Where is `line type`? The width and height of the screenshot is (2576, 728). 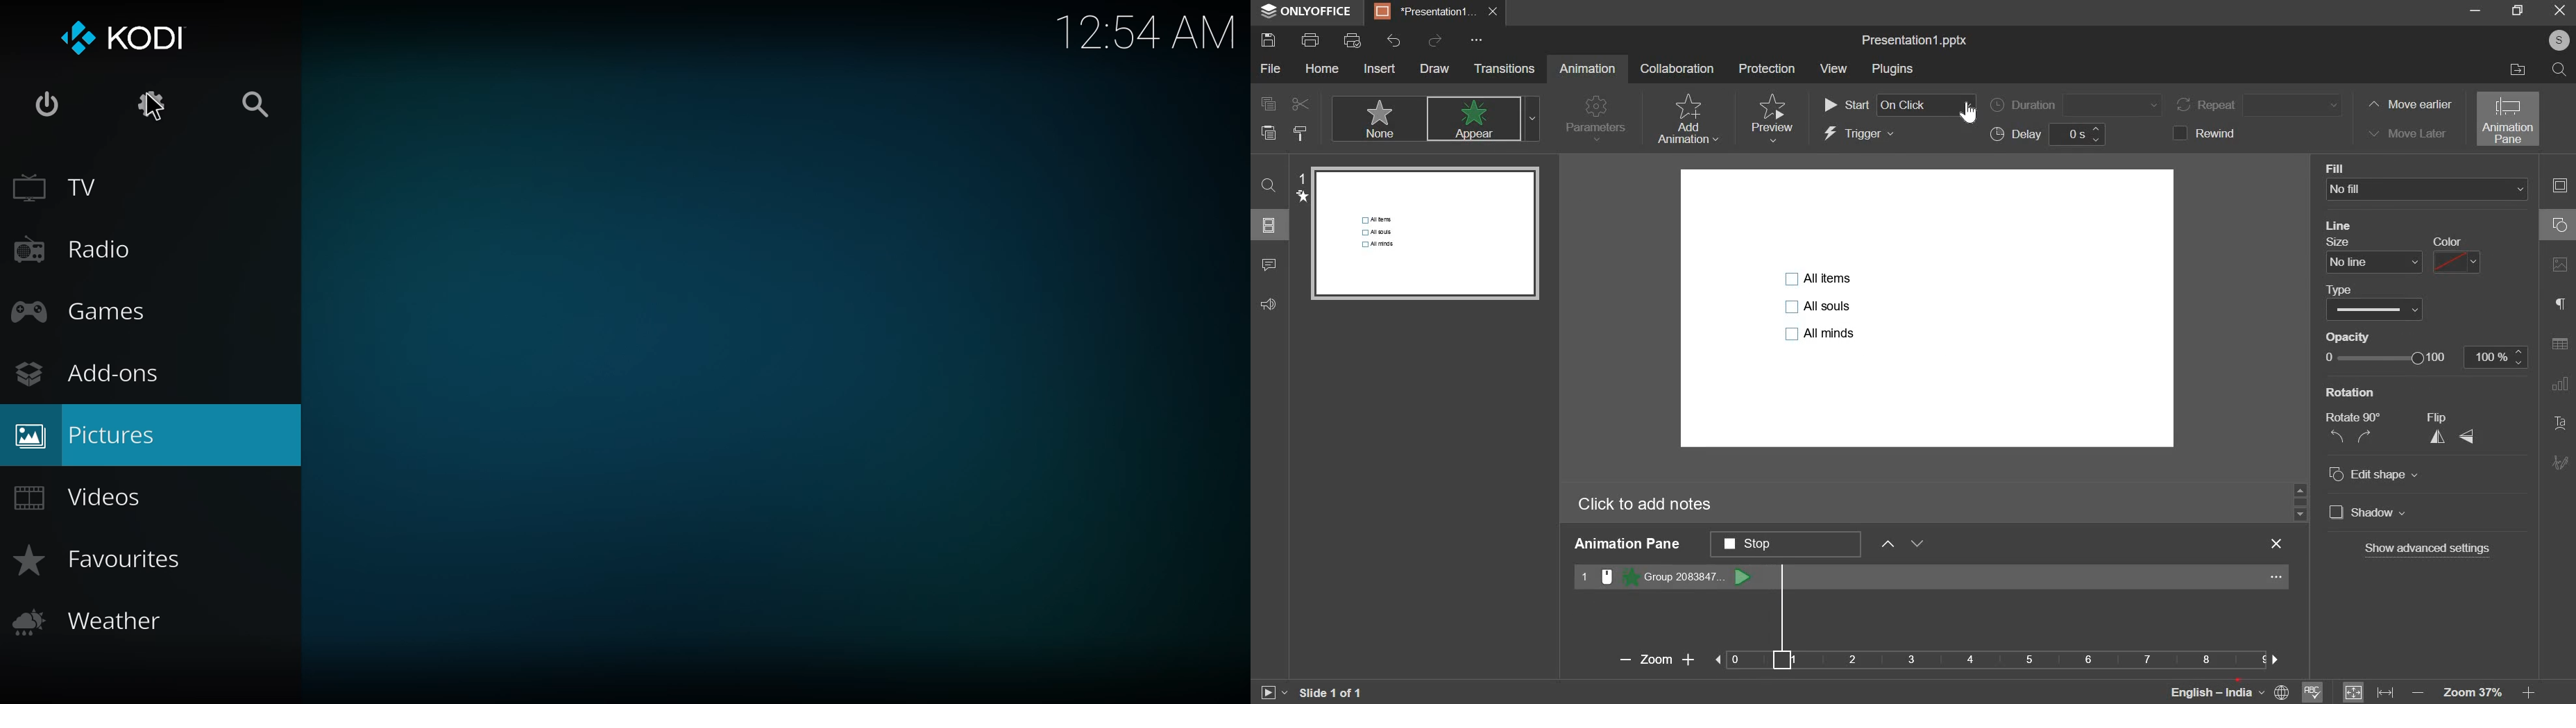
line type is located at coordinates (2373, 310).